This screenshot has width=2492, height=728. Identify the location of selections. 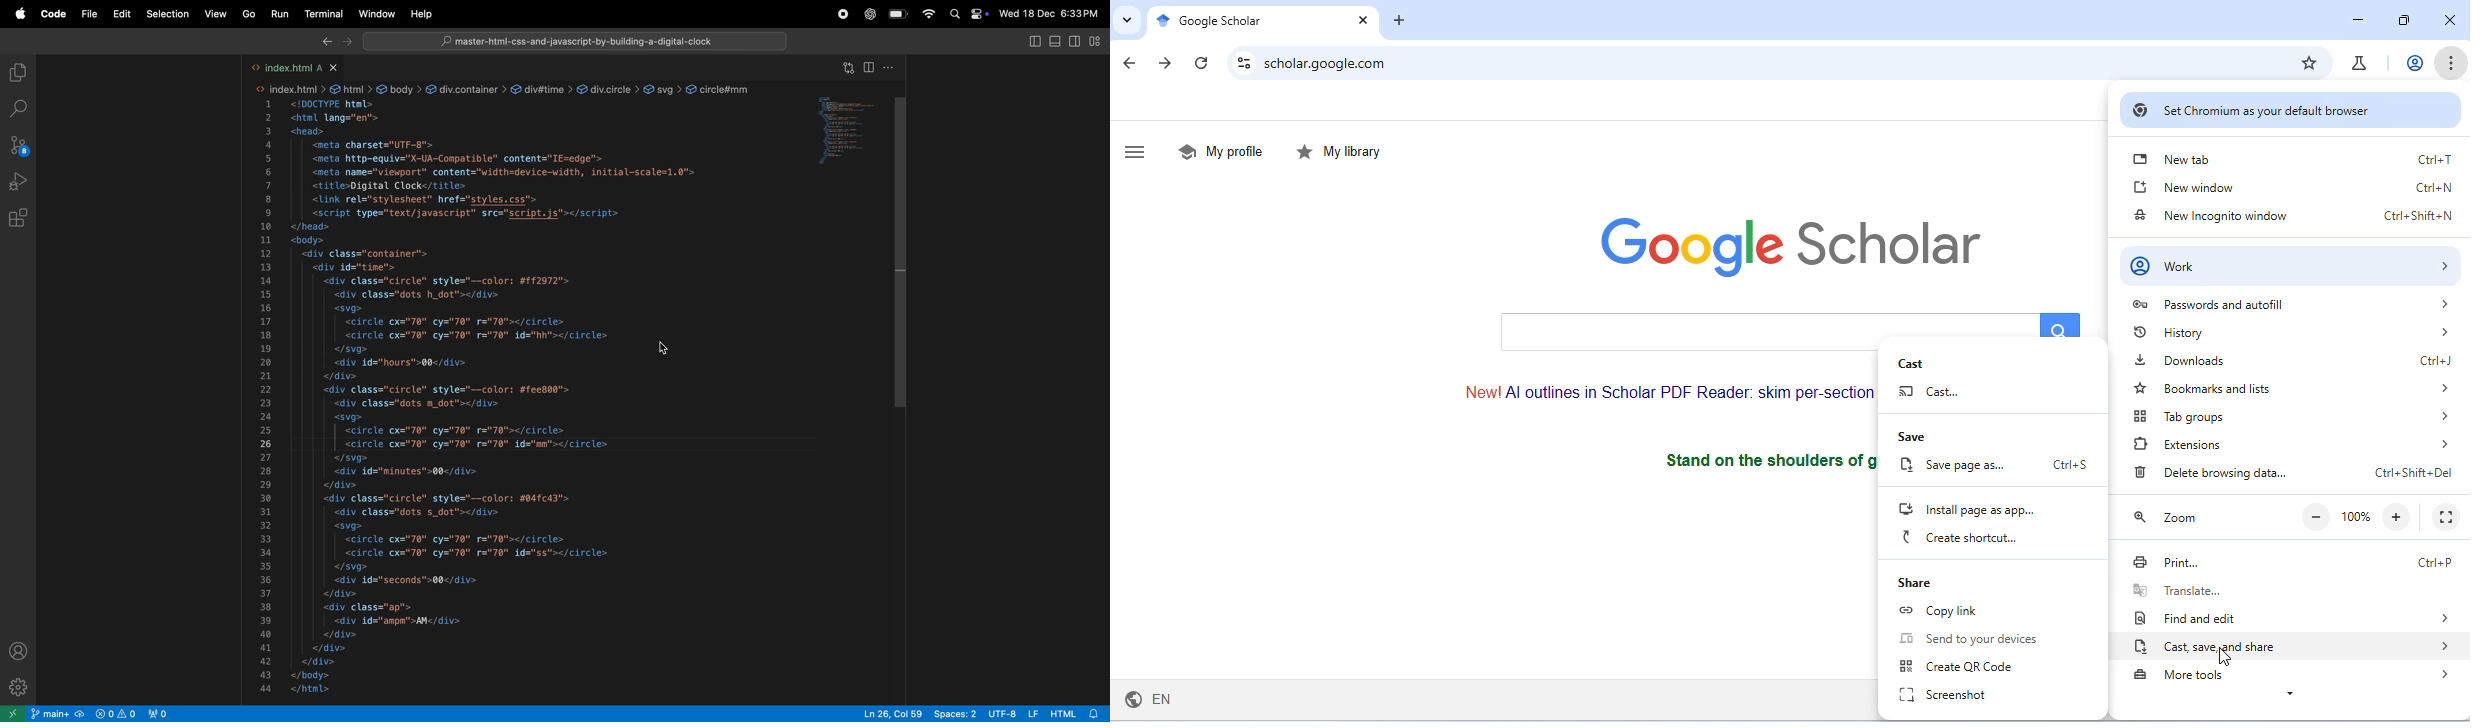
(165, 14).